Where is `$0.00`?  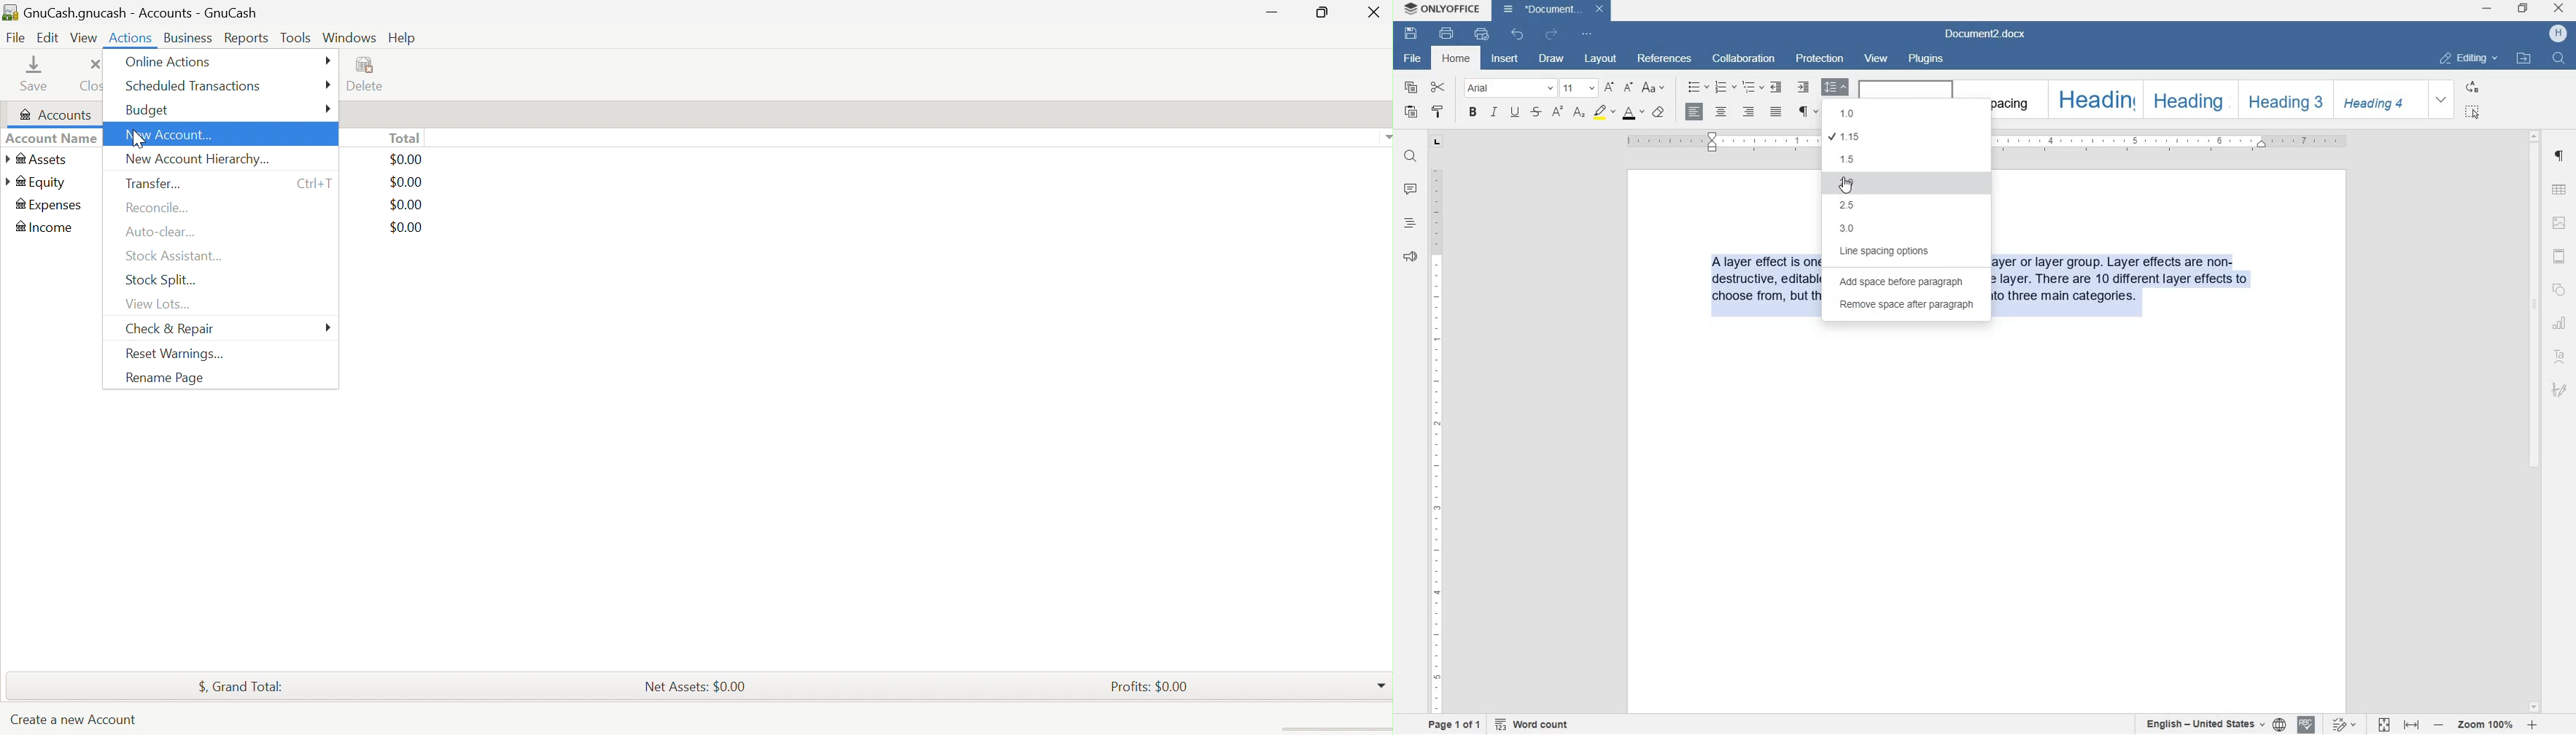 $0.00 is located at coordinates (407, 182).